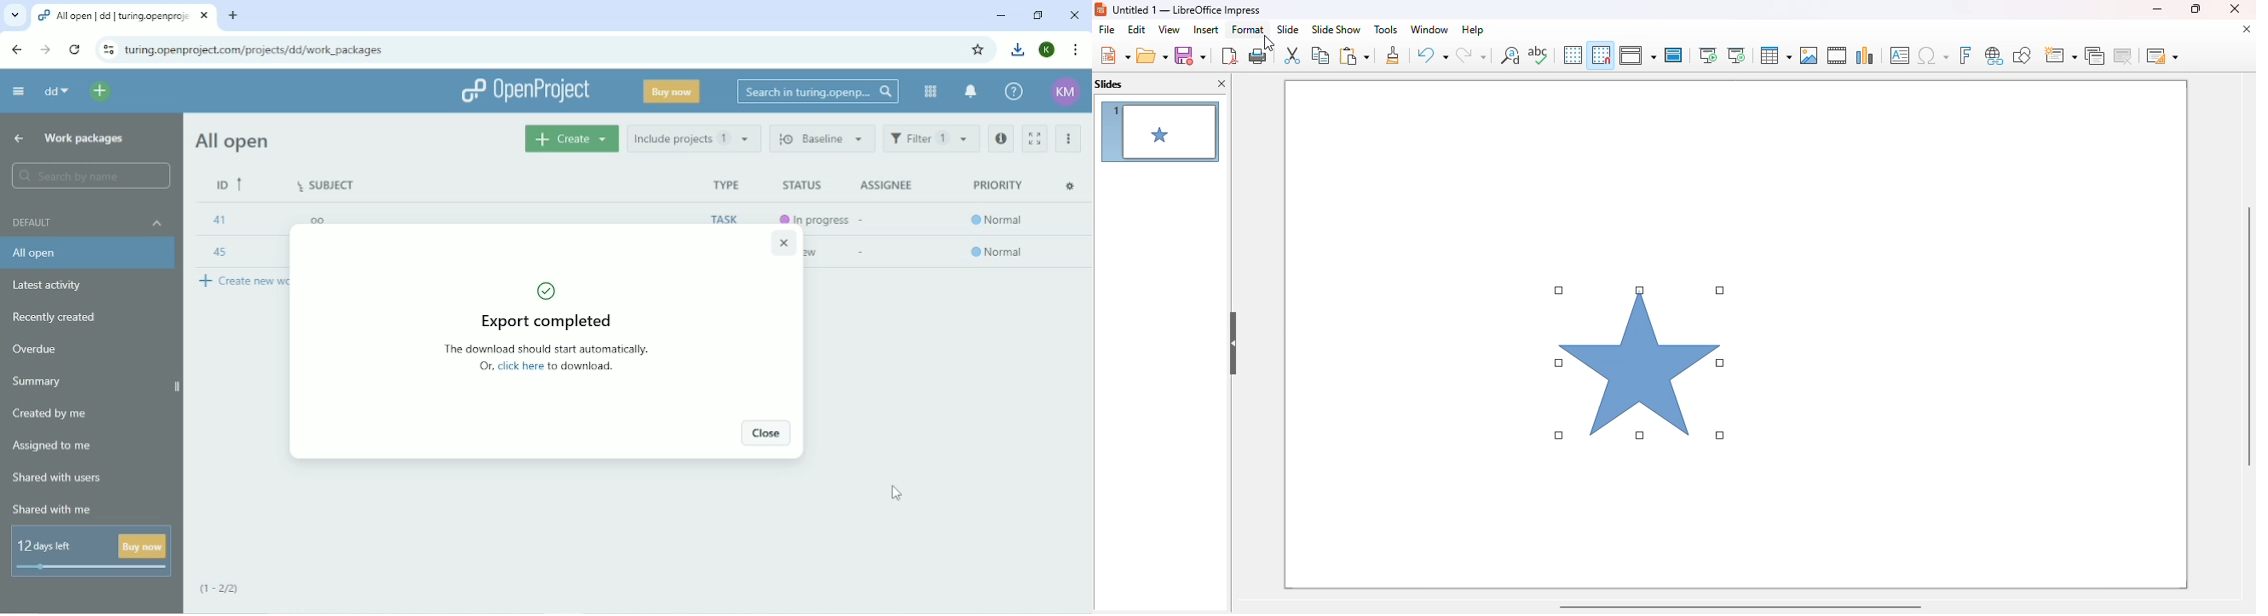 This screenshot has height=616, width=2268. Describe the element at coordinates (2096, 55) in the screenshot. I see `duplicate slide` at that location.